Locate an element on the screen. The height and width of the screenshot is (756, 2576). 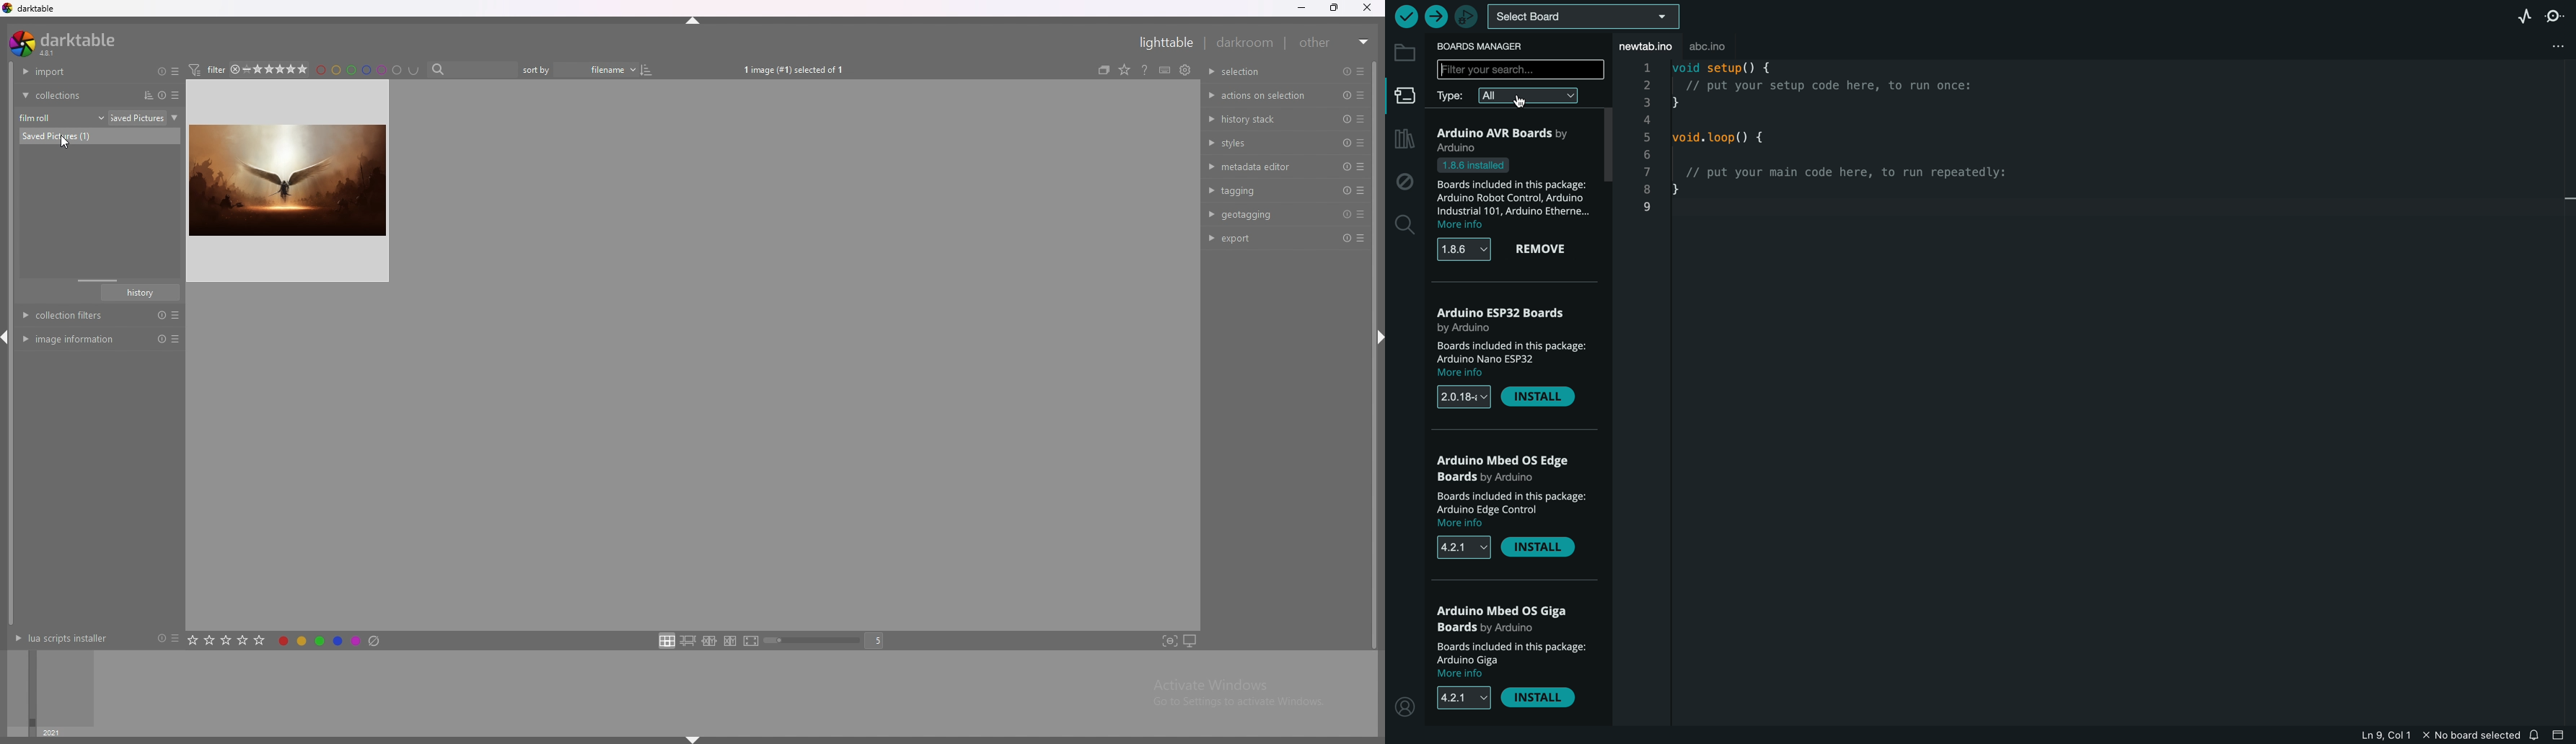
 is located at coordinates (1362, 191).